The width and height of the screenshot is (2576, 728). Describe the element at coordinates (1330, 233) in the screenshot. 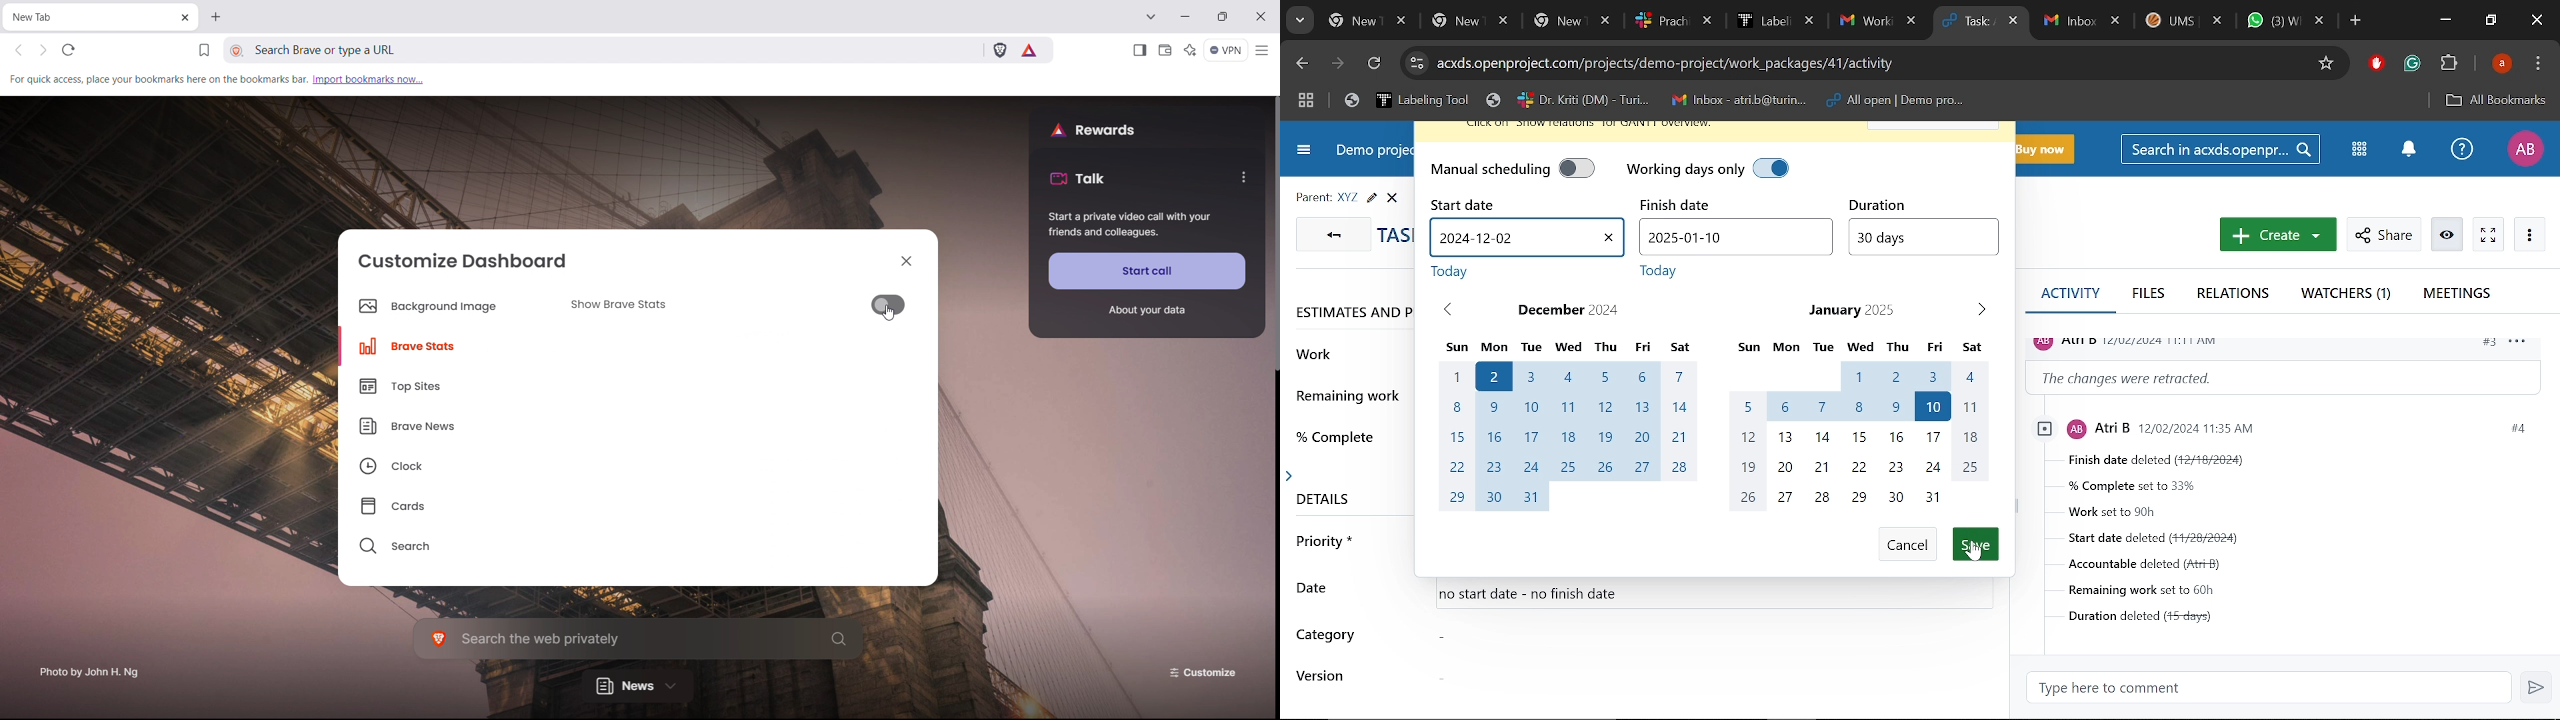

I see `GO back` at that location.